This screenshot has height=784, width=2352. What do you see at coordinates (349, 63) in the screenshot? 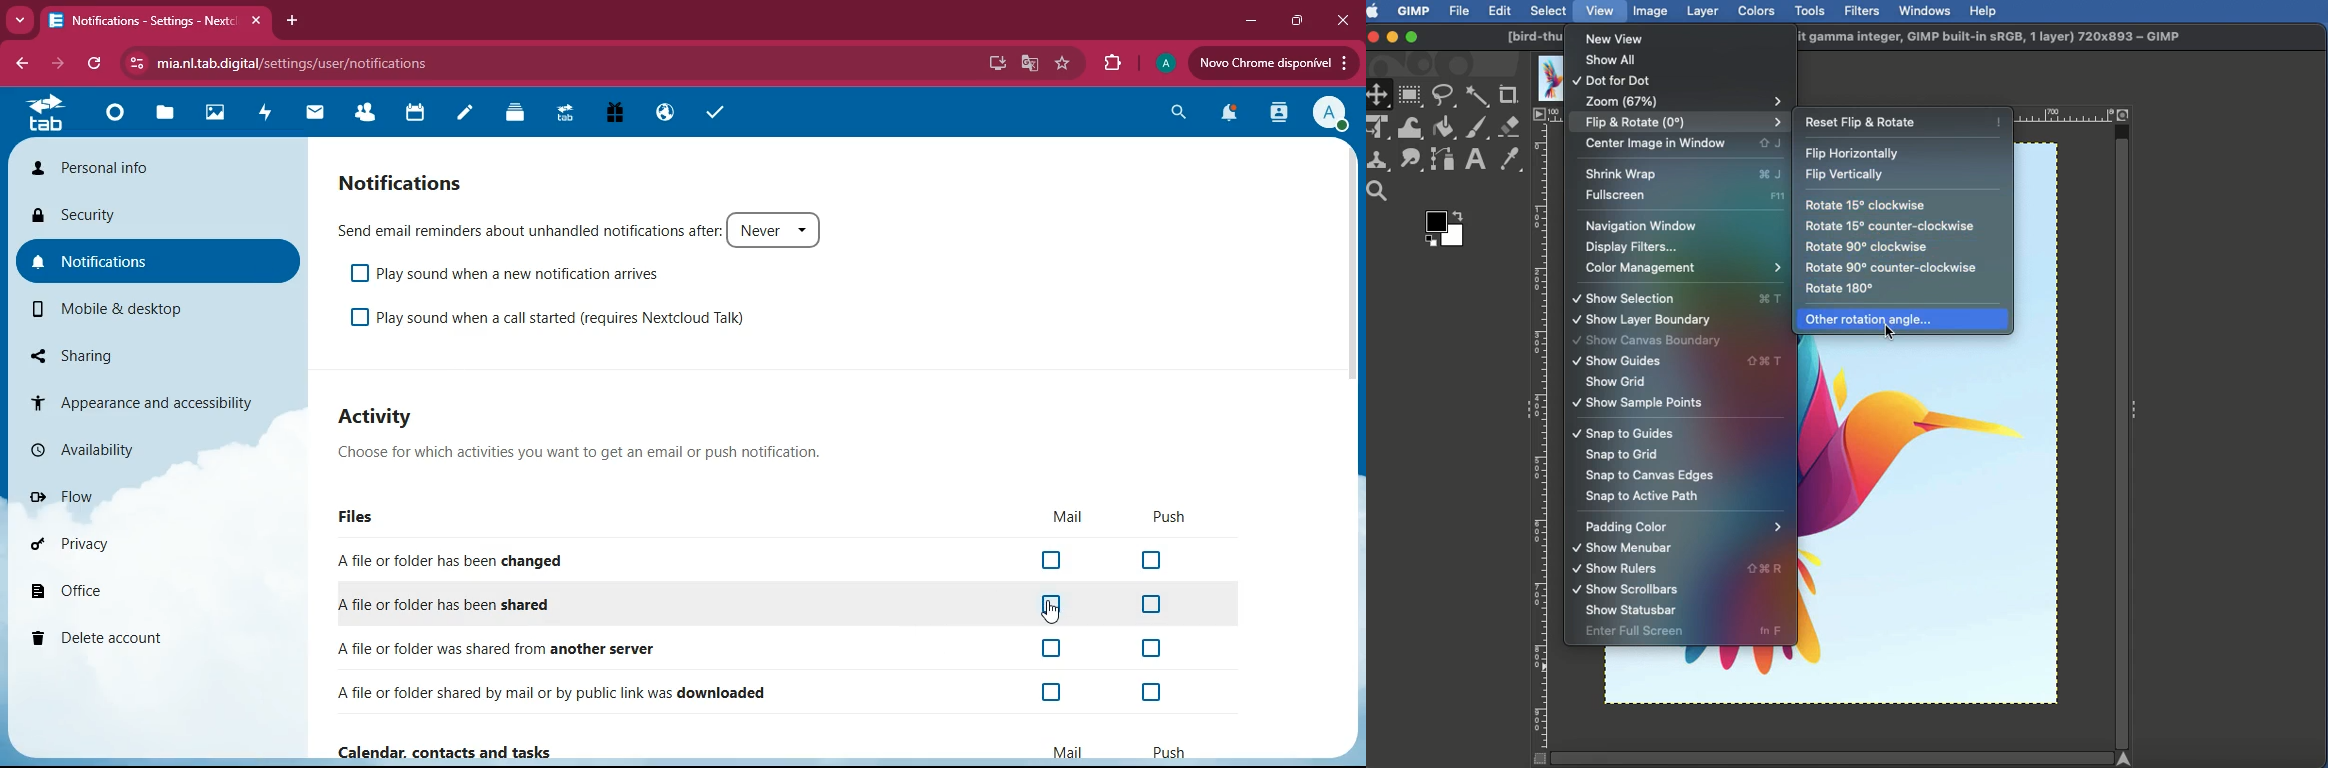
I see `url` at bounding box center [349, 63].